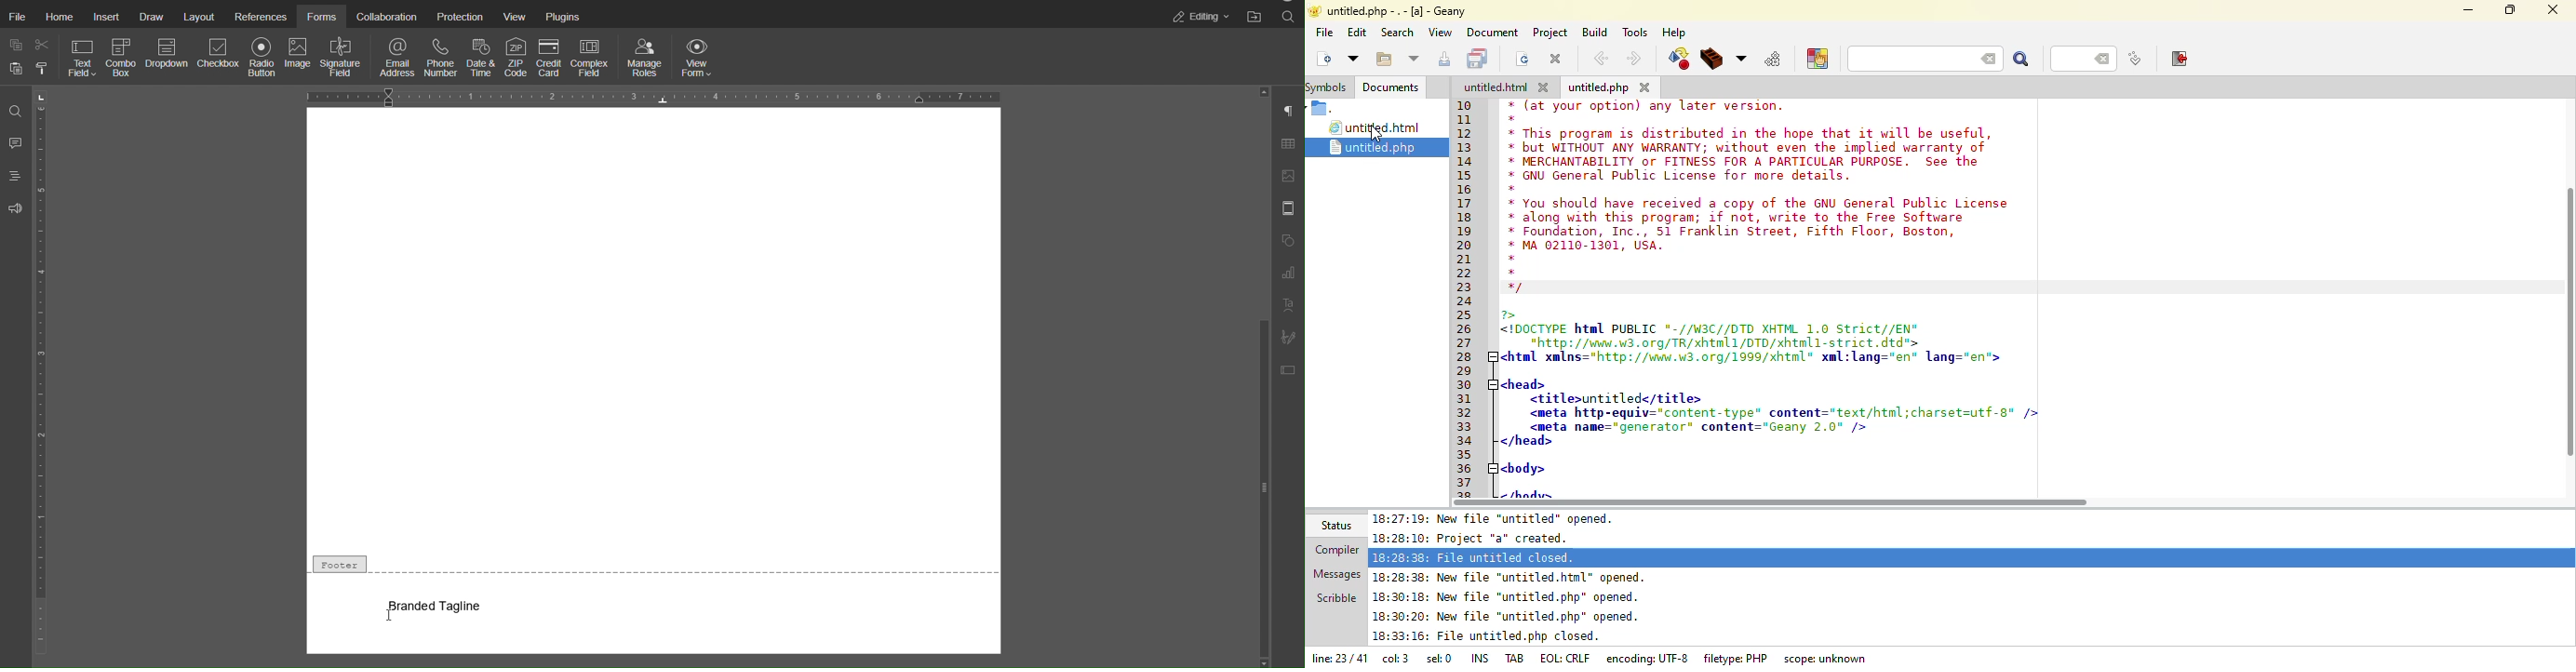 The width and height of the screenshot is (2576, 672). What do you see at coordinates (1288, 307) in the screenshot?
I see `Text Art` at bounding box center [1288, 307].